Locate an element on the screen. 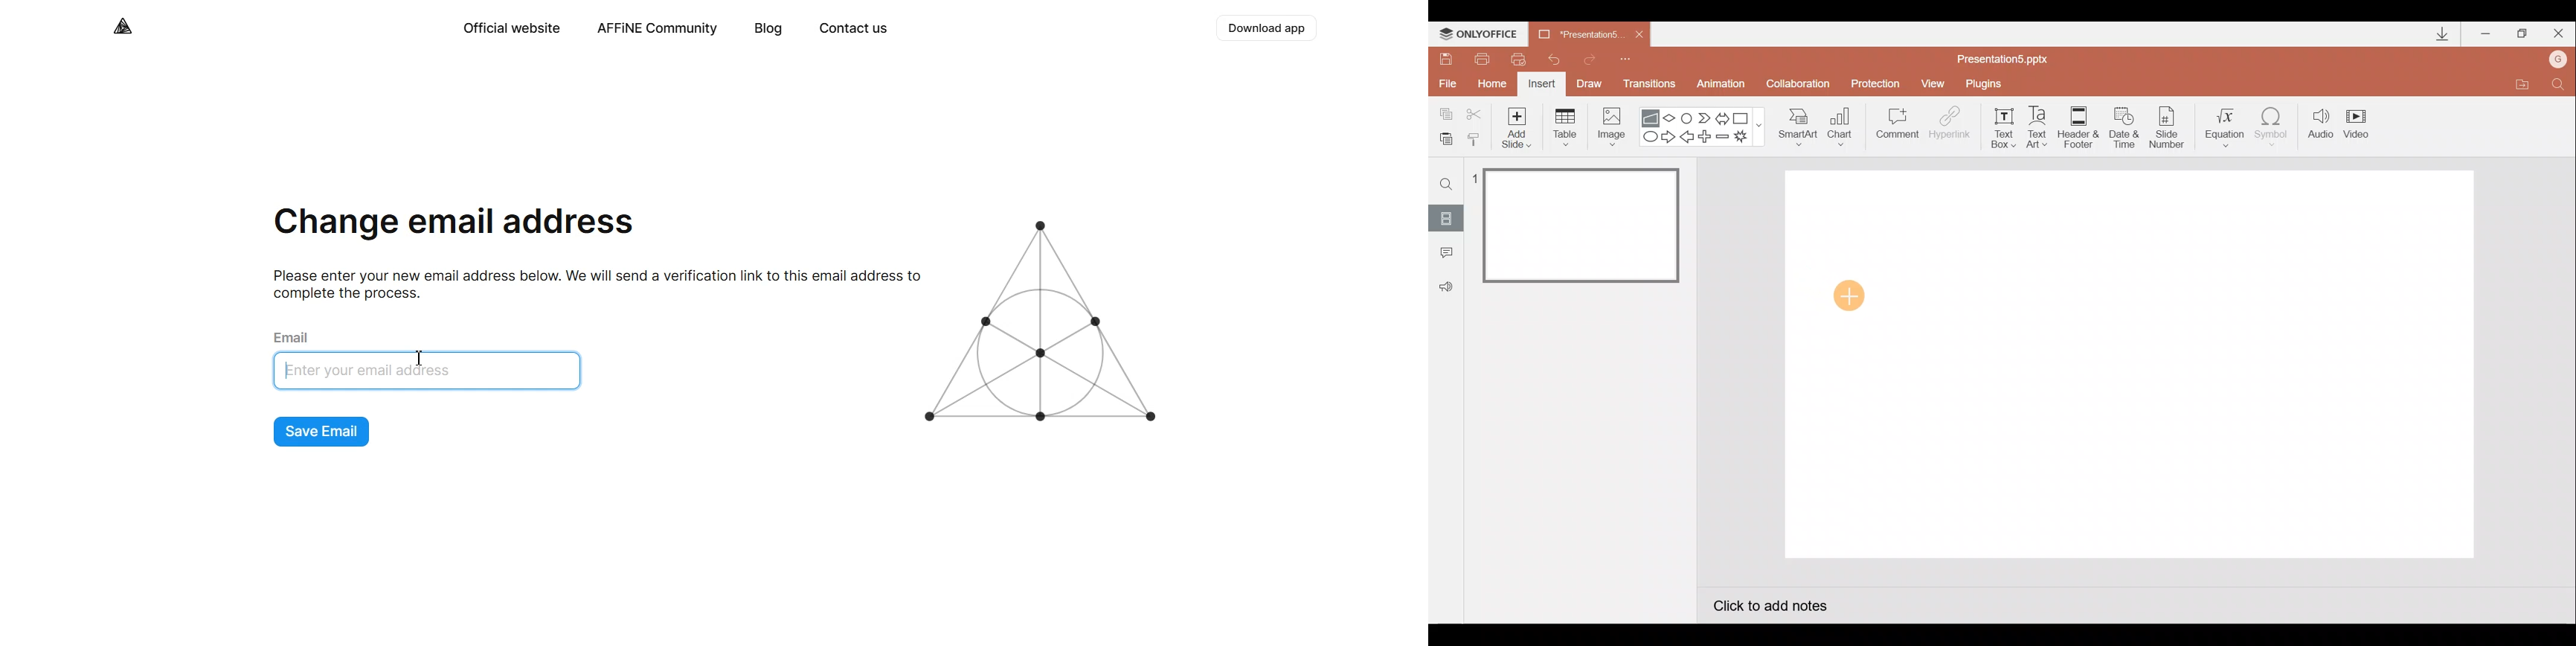 The image size is (2576, 672). Print file is located at coordinates (1480, 58).